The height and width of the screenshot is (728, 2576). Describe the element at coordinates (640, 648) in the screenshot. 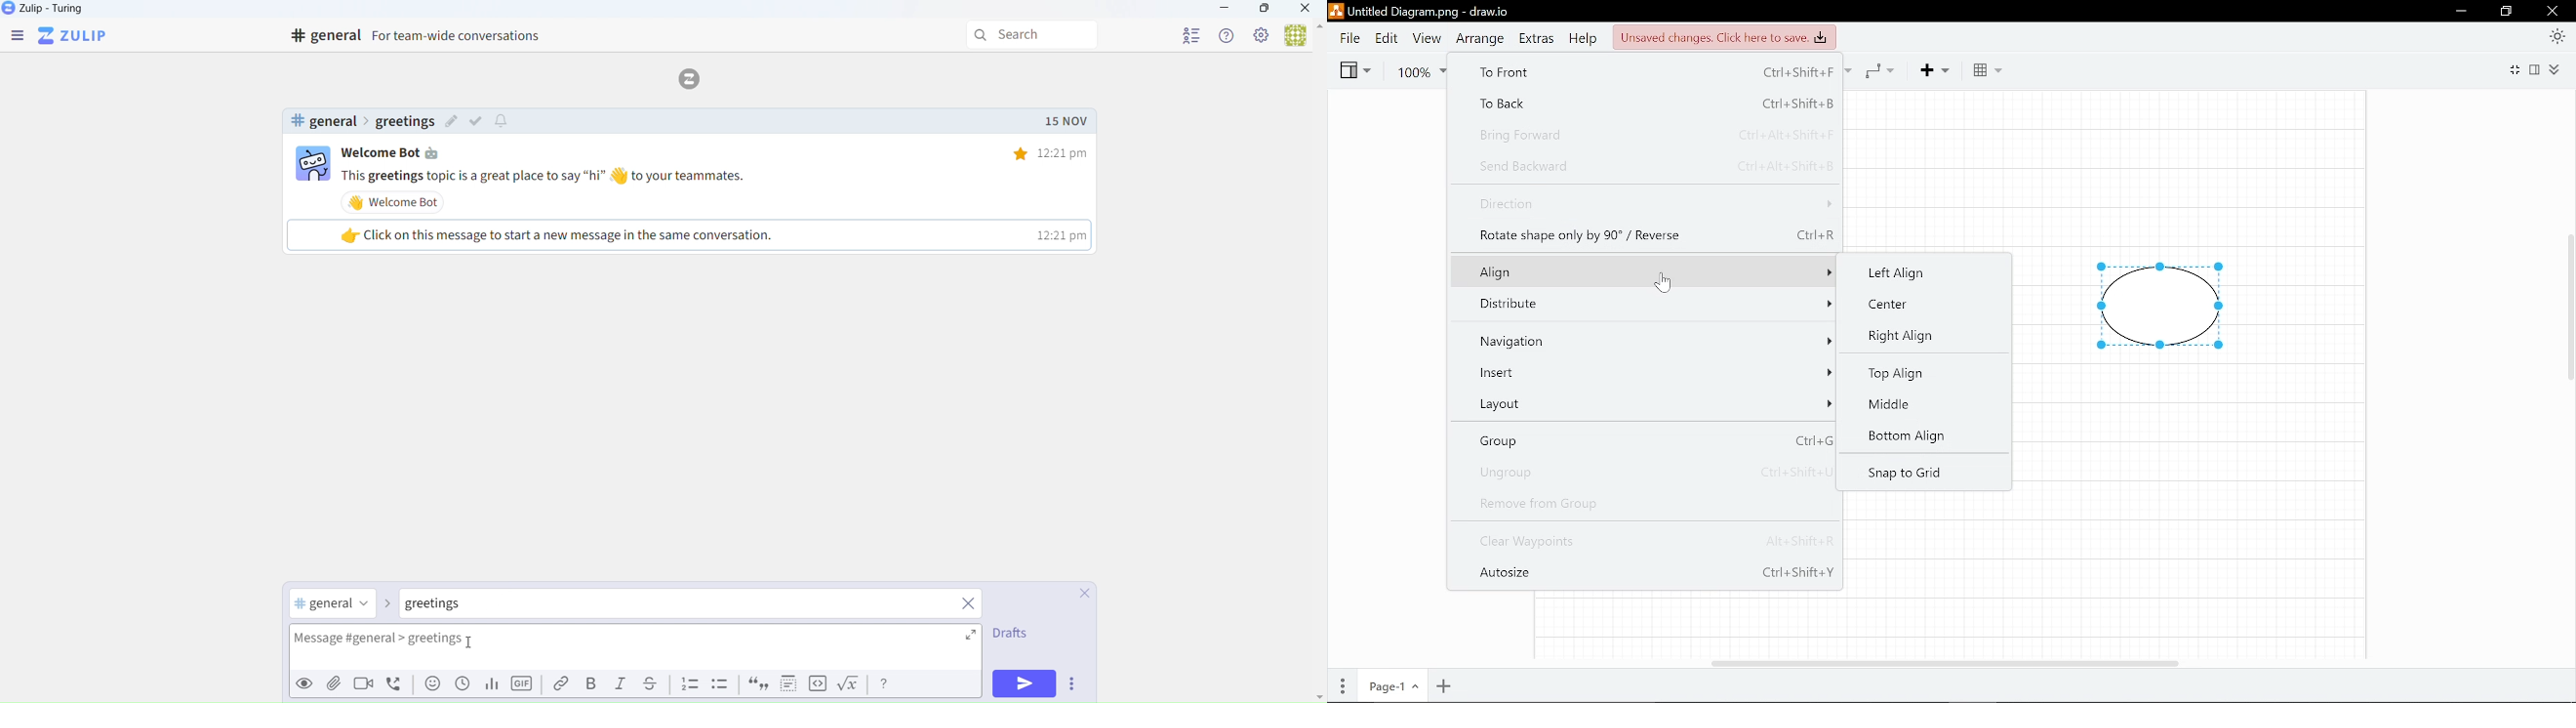

I see `Message` at that location.